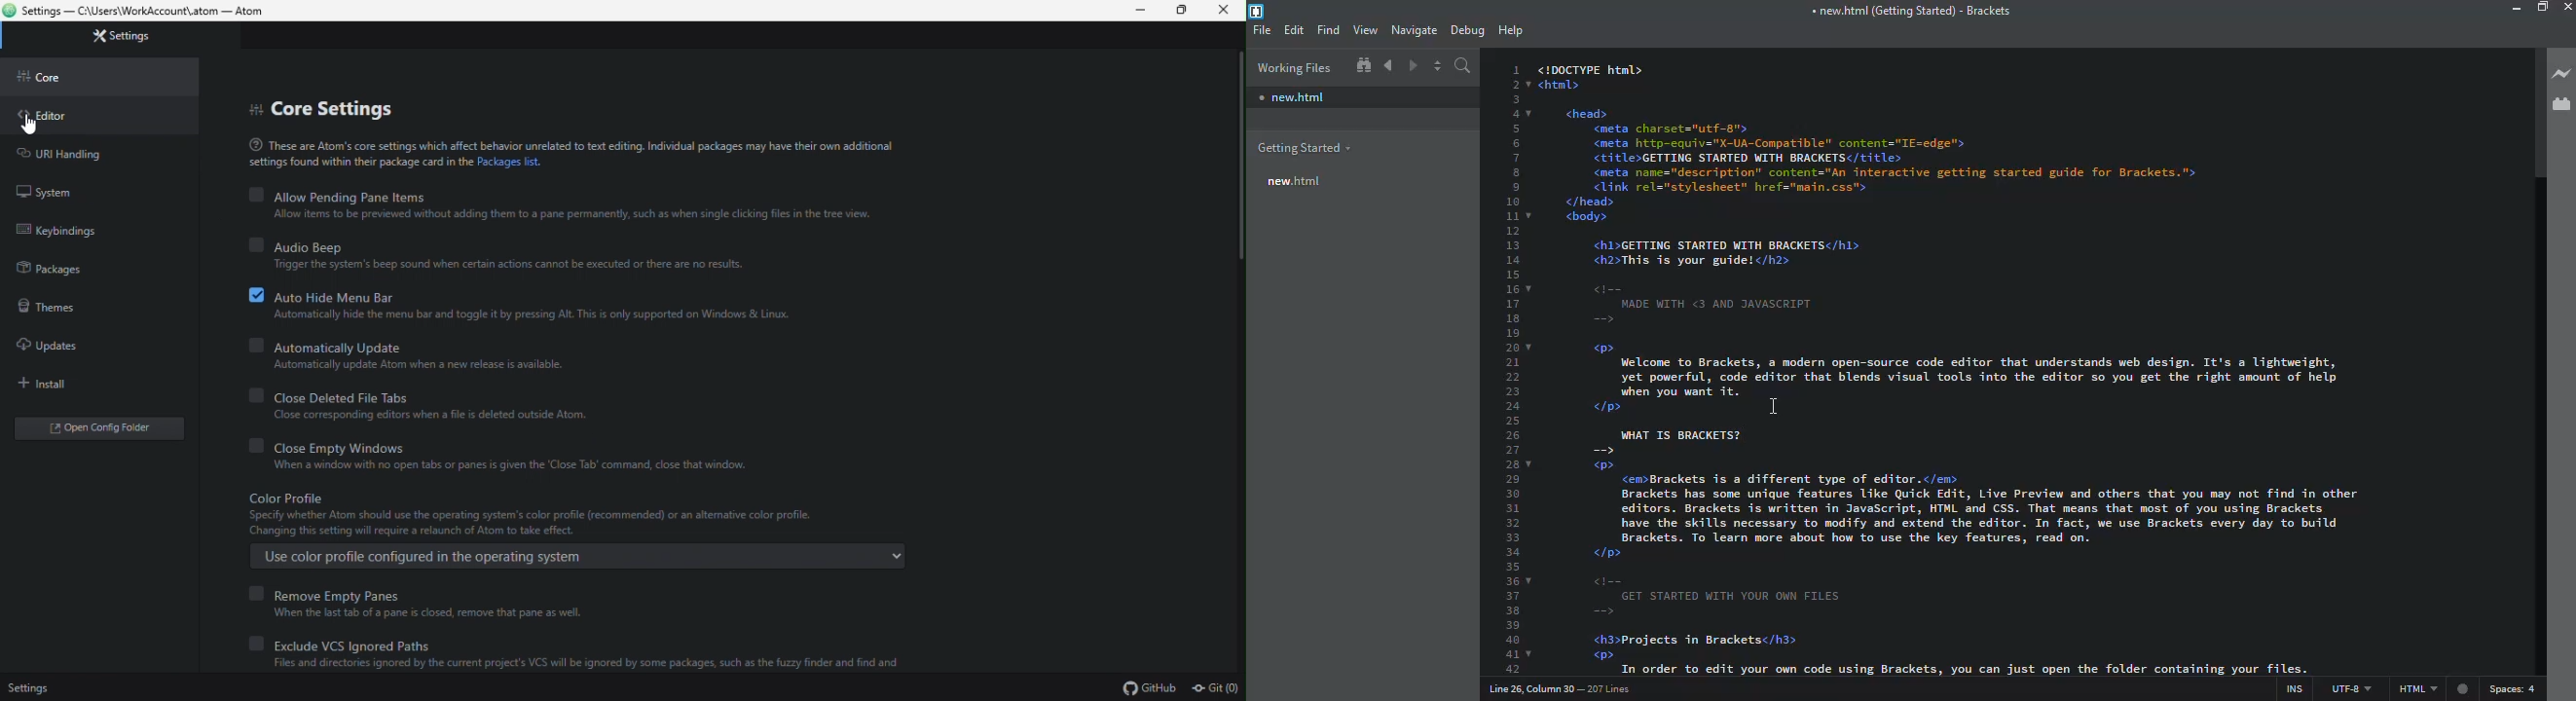 The width and height of the screenshot is (2576, 728). What do you see at coordinates (577, 196) in the screenshot?
I see `Allow pending Pane items` at bounding box center [577, 196].